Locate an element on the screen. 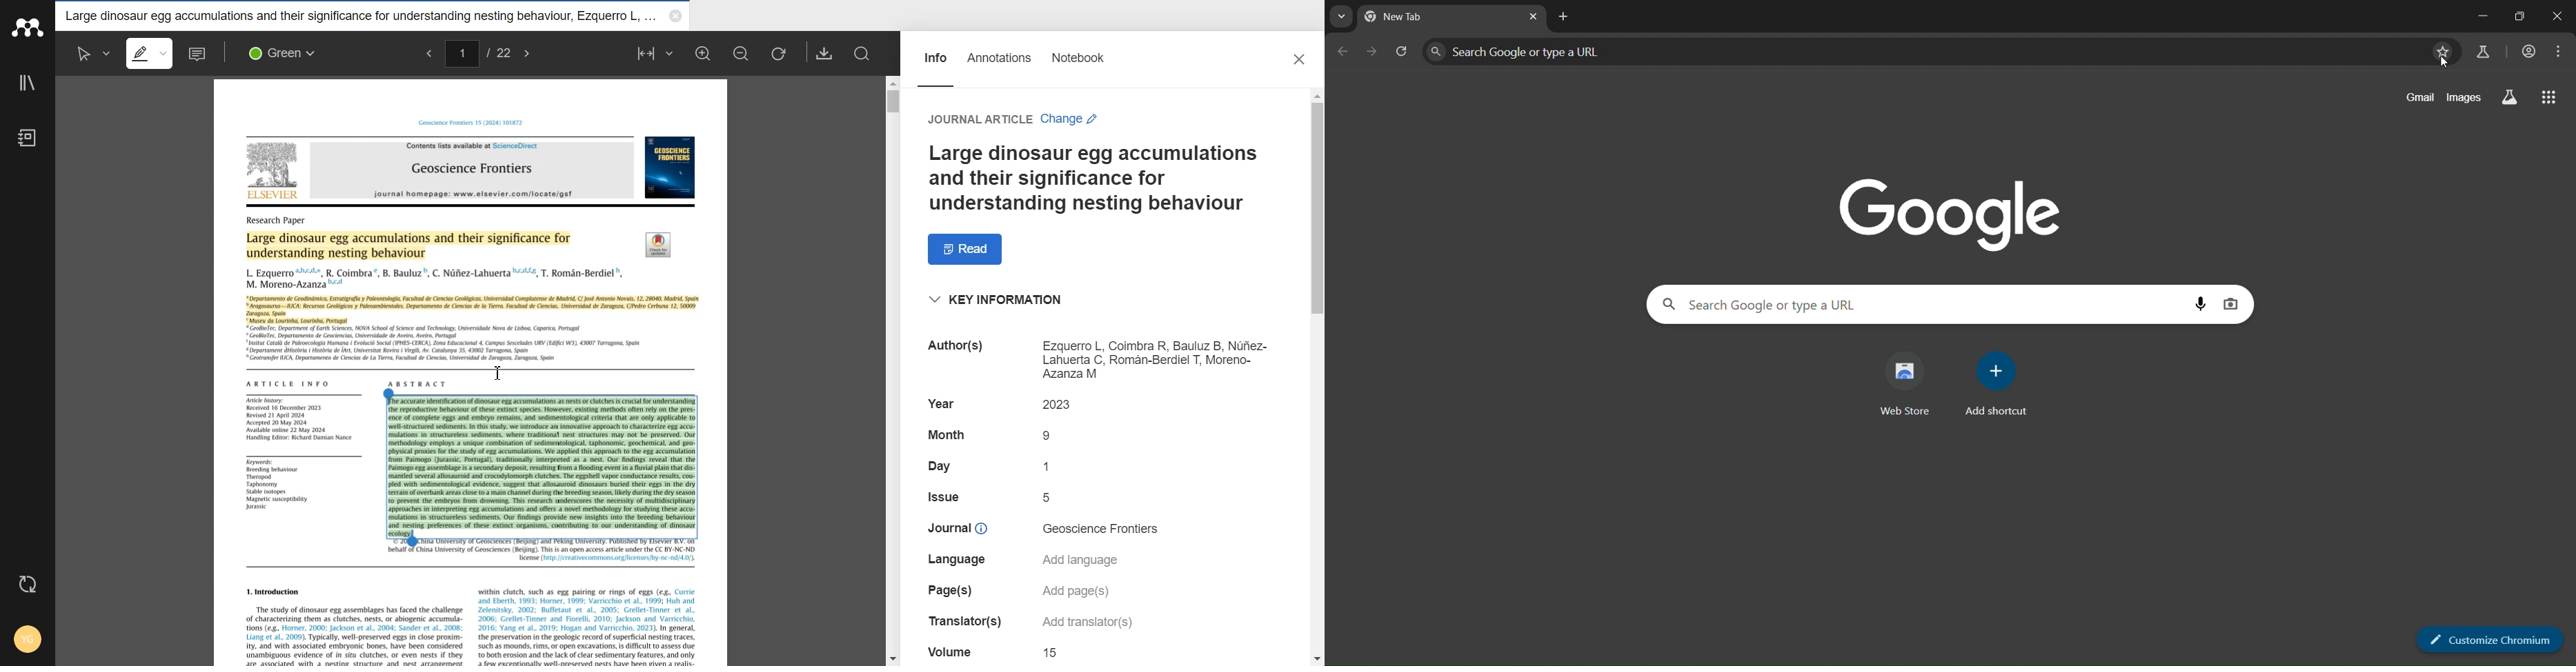 This screenshot has height=672, width=2576. search labs is located at coordinates (2480, 53).